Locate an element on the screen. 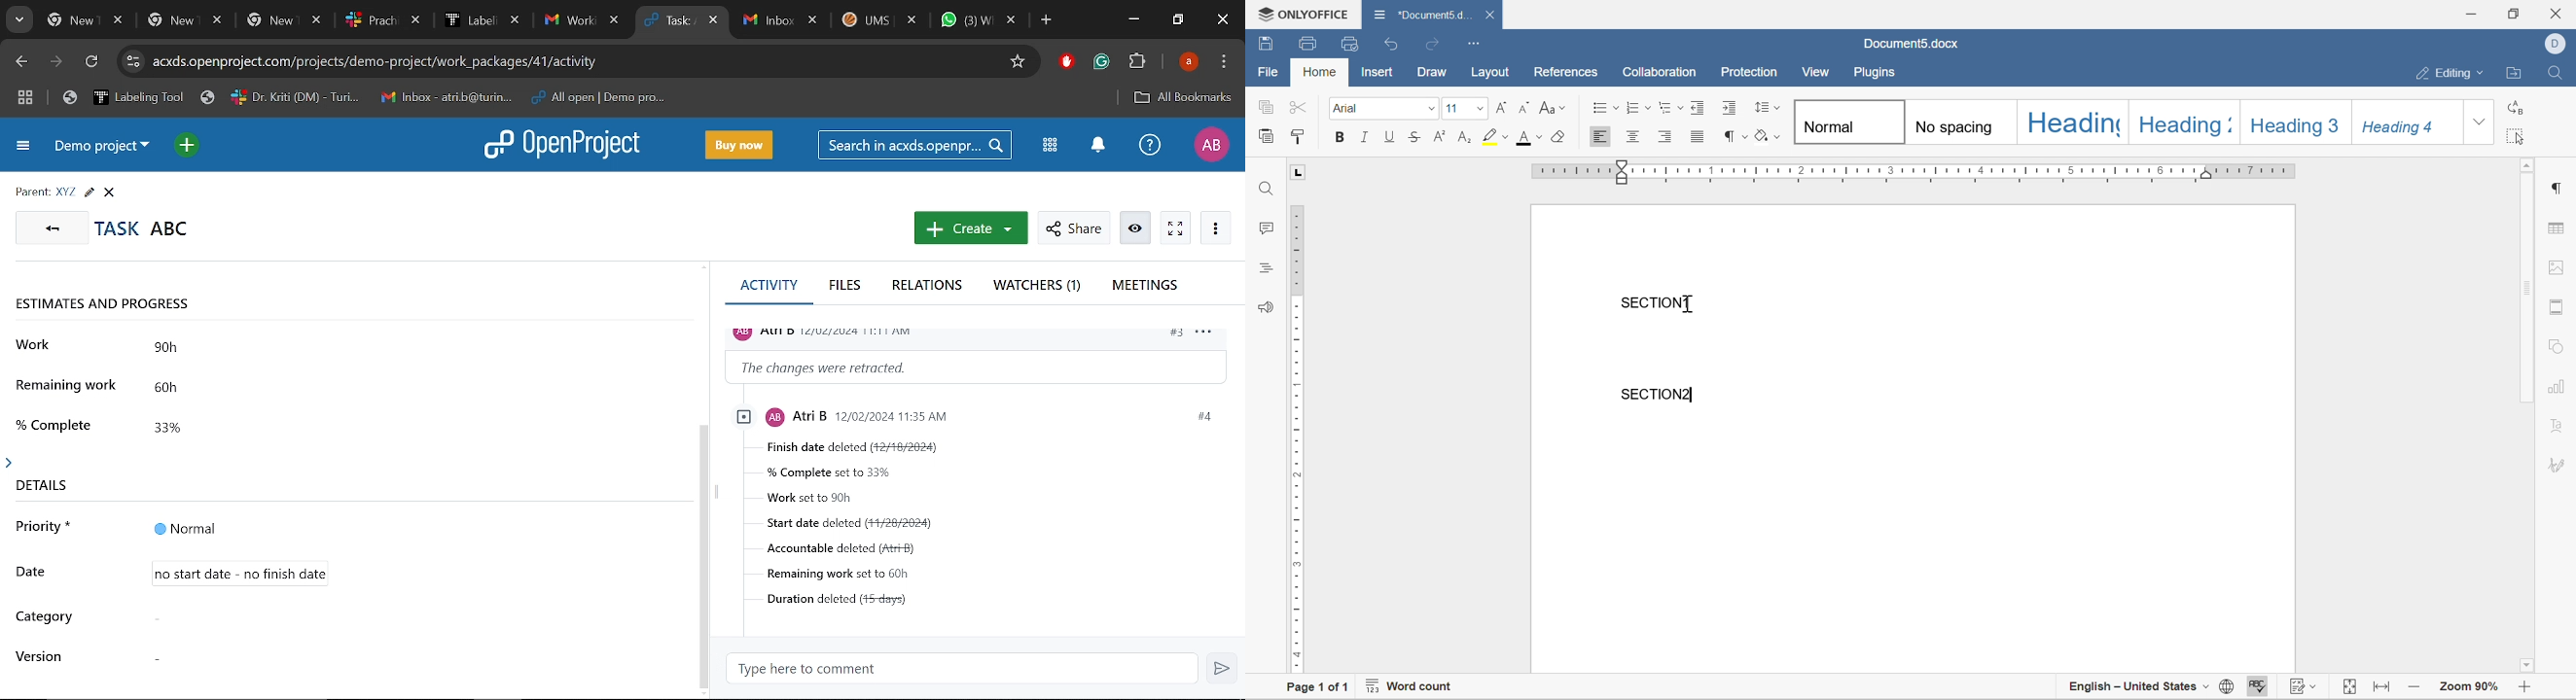  Extenions is located at coordinates (1137, 63).